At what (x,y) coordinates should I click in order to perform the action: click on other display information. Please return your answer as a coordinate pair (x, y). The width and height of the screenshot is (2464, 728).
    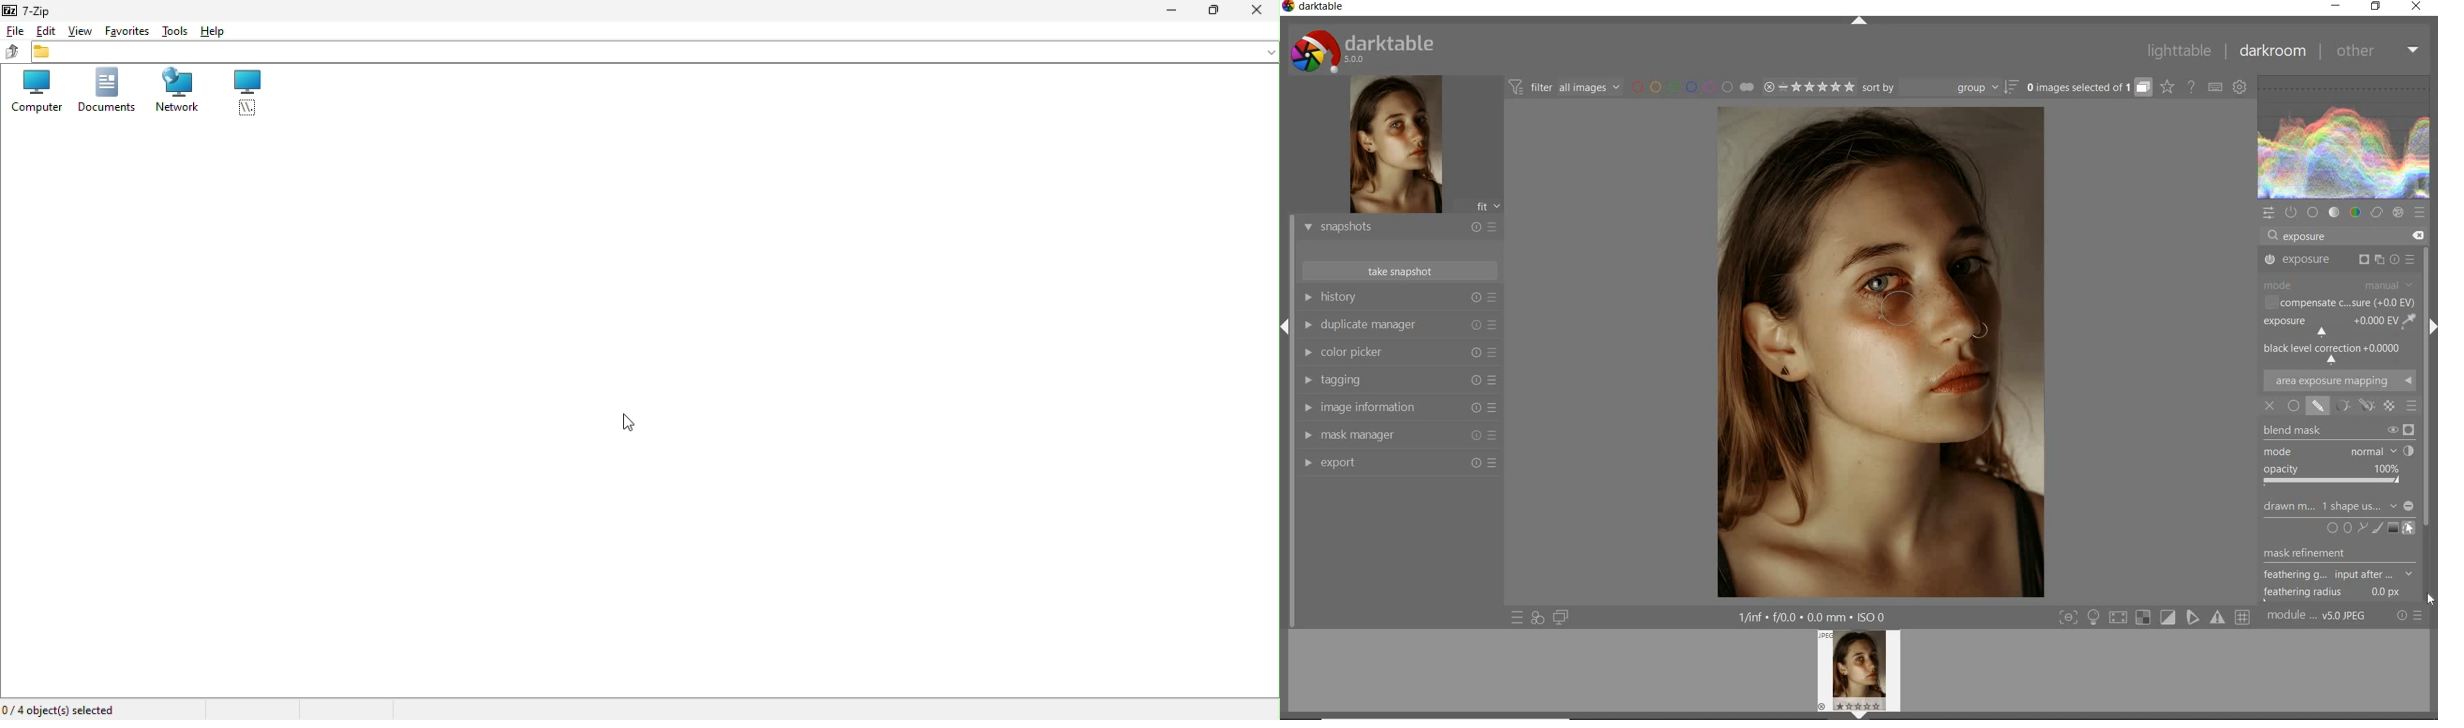
    Looking at the image, I should click on (1814, 617).